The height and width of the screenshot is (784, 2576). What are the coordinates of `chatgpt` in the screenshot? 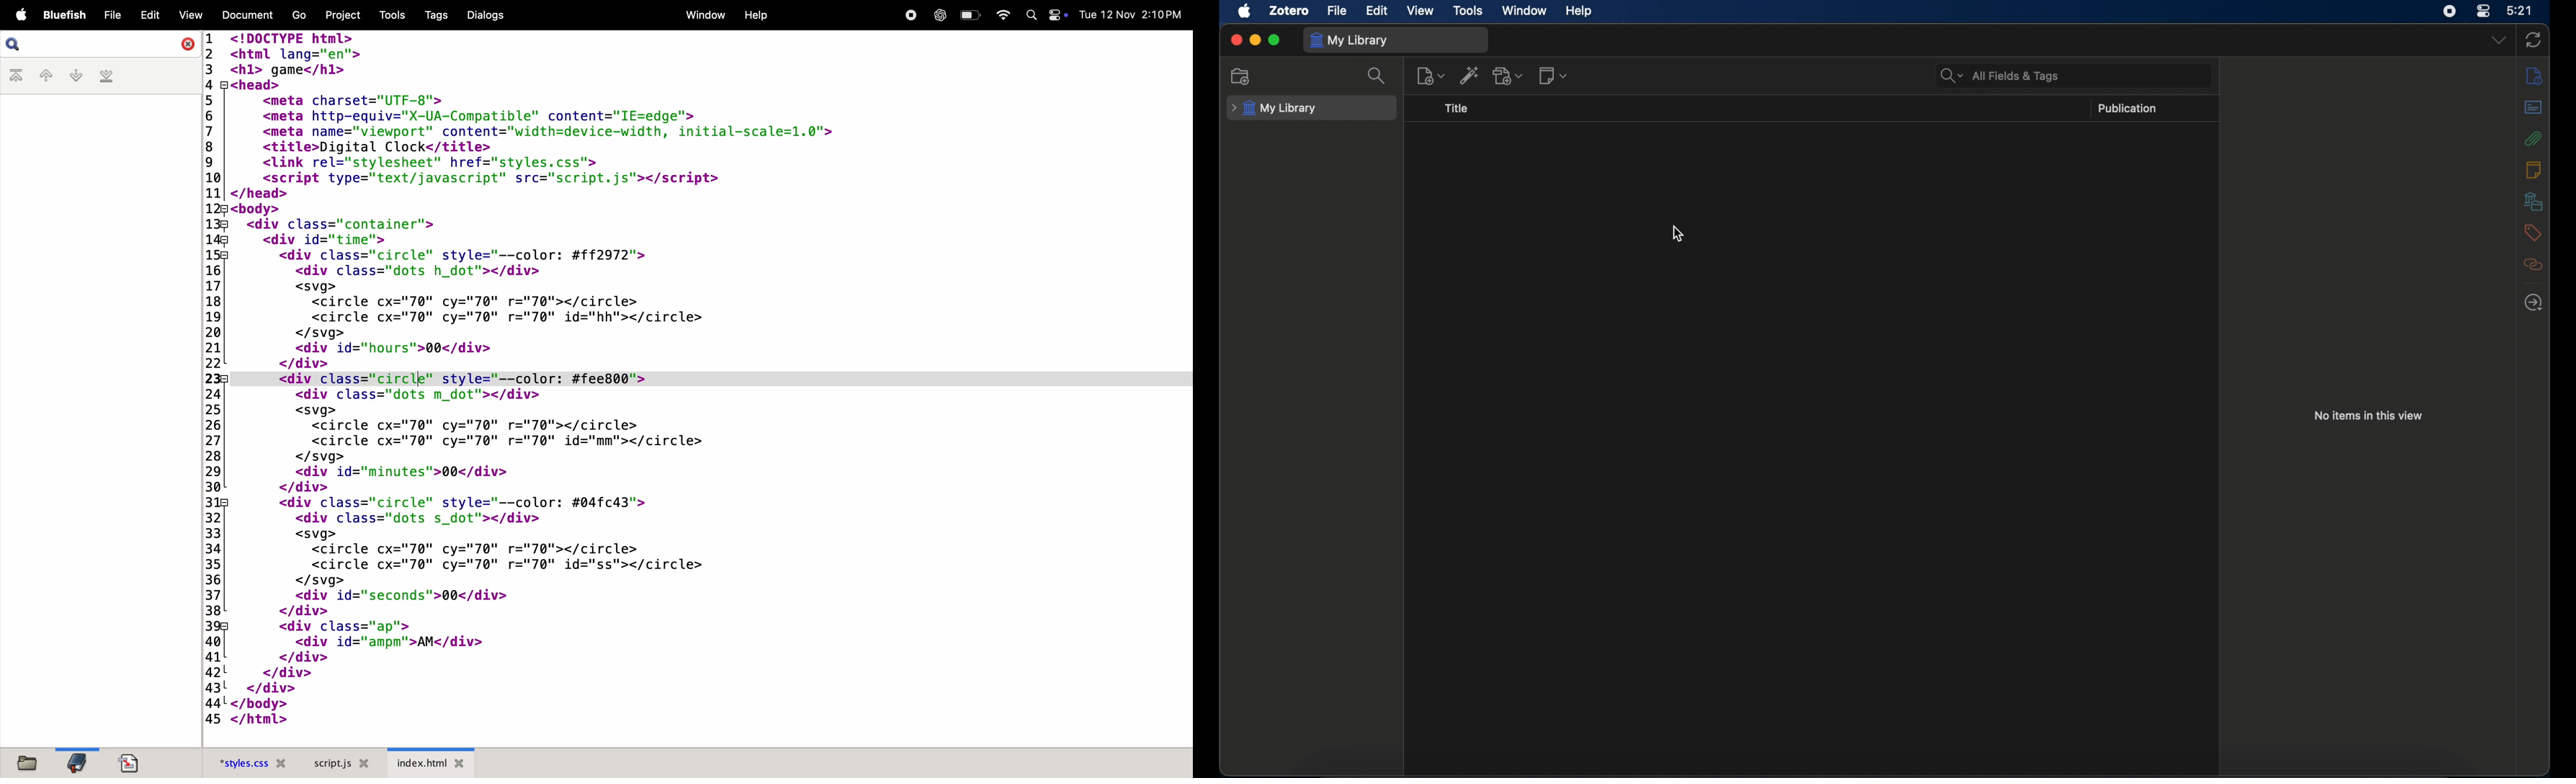 It's located at (937, 15).